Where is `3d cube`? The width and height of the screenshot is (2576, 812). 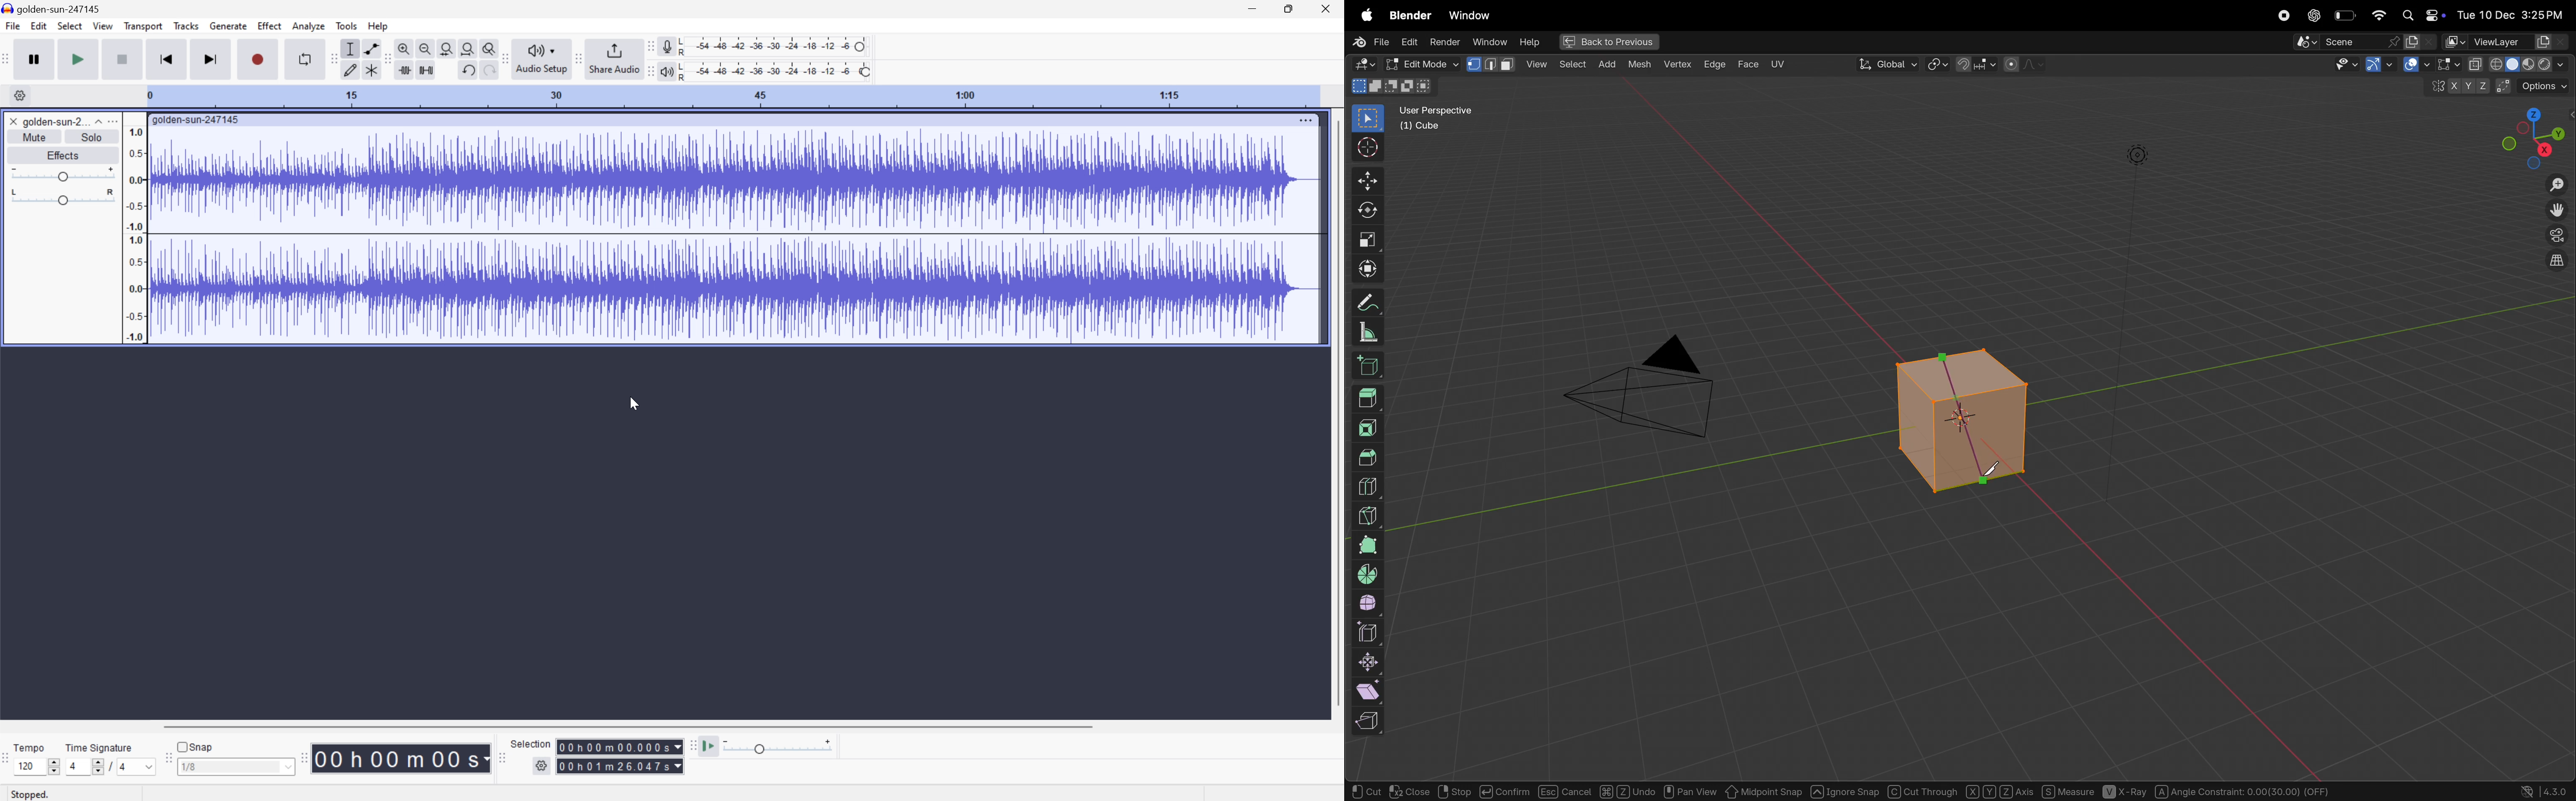 3d cube is located at coordinates (1370, 368).